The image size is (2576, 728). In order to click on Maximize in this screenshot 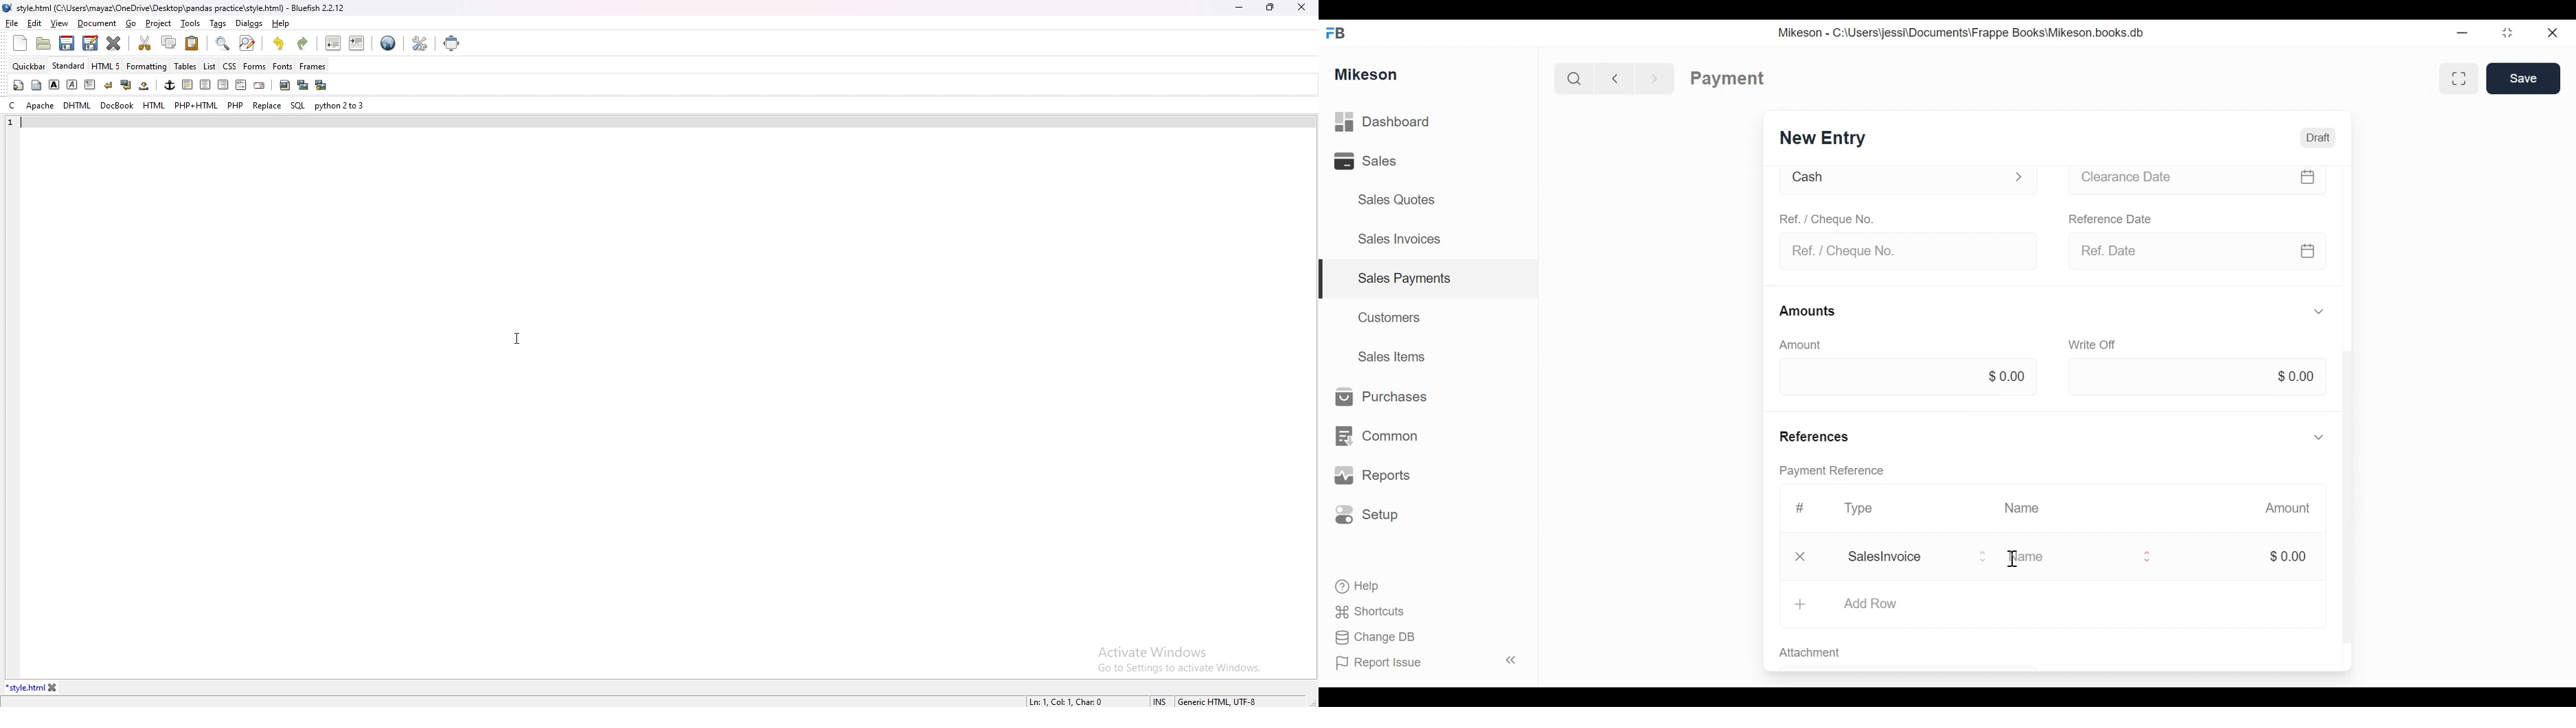, I will do `click(2505, 35)`.